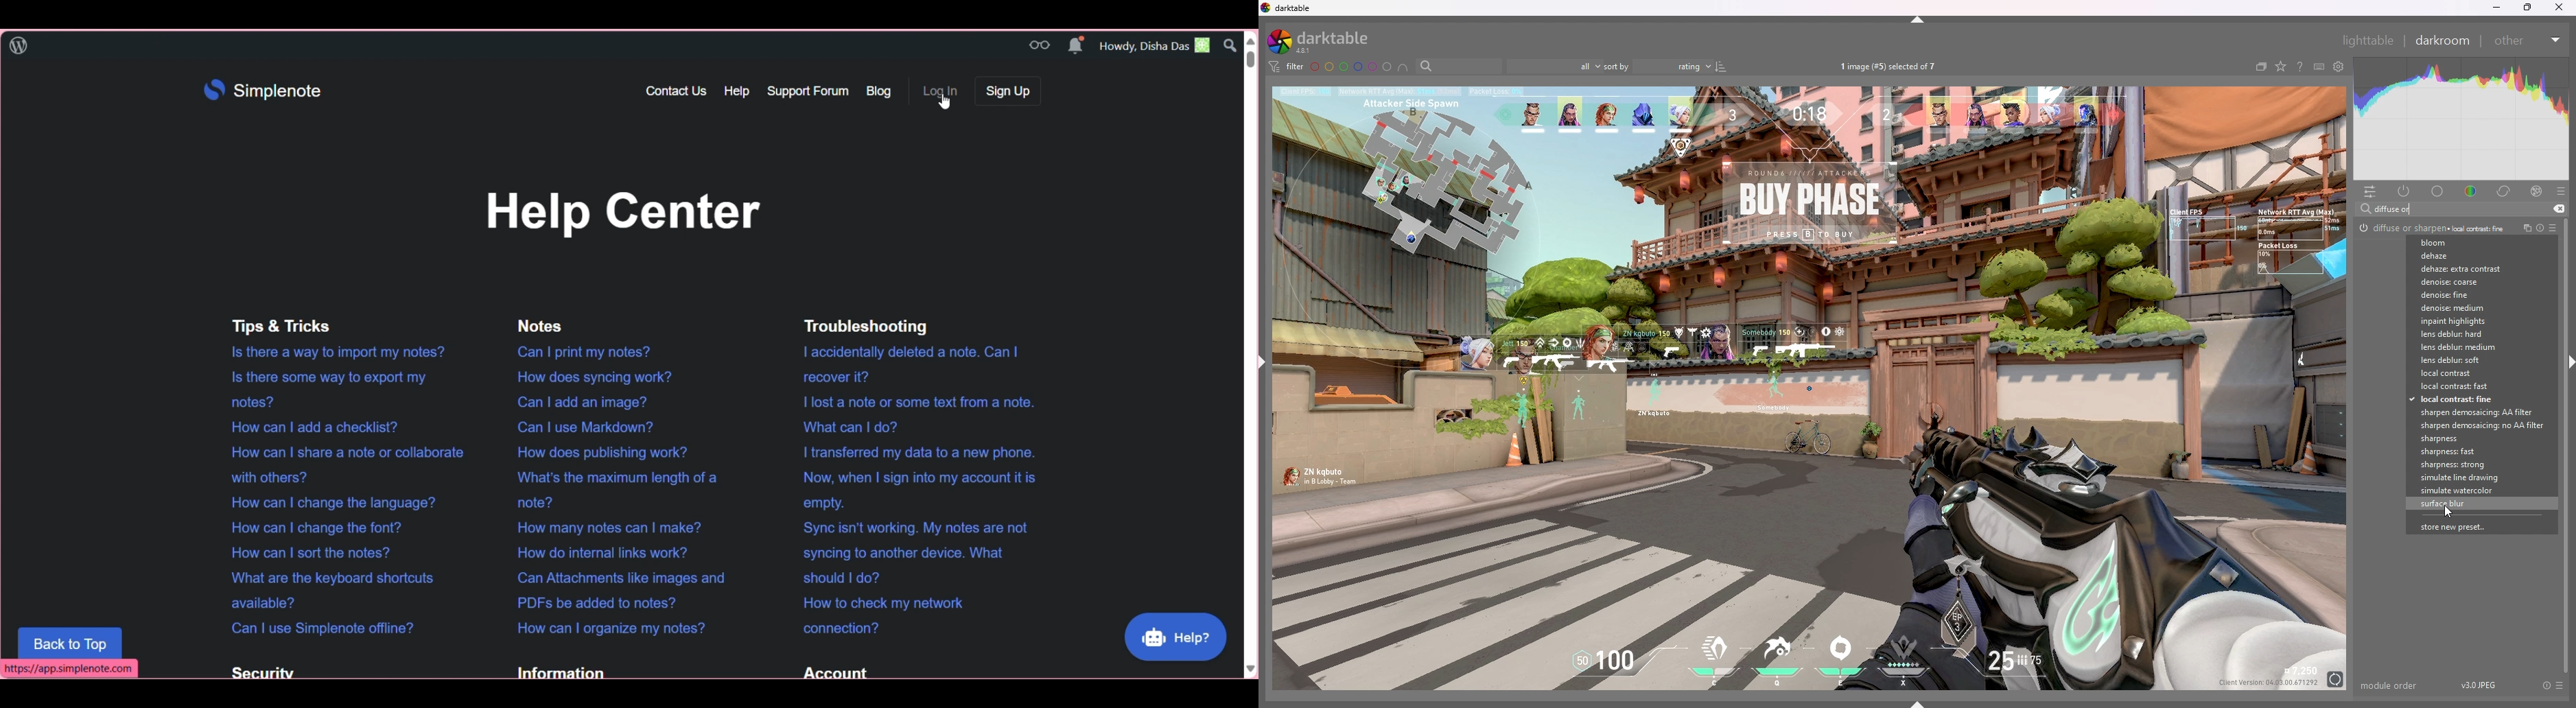 Image resolution: width=2576 pixels, height=728 pixels. I want to click on other, so click(2527, 39).